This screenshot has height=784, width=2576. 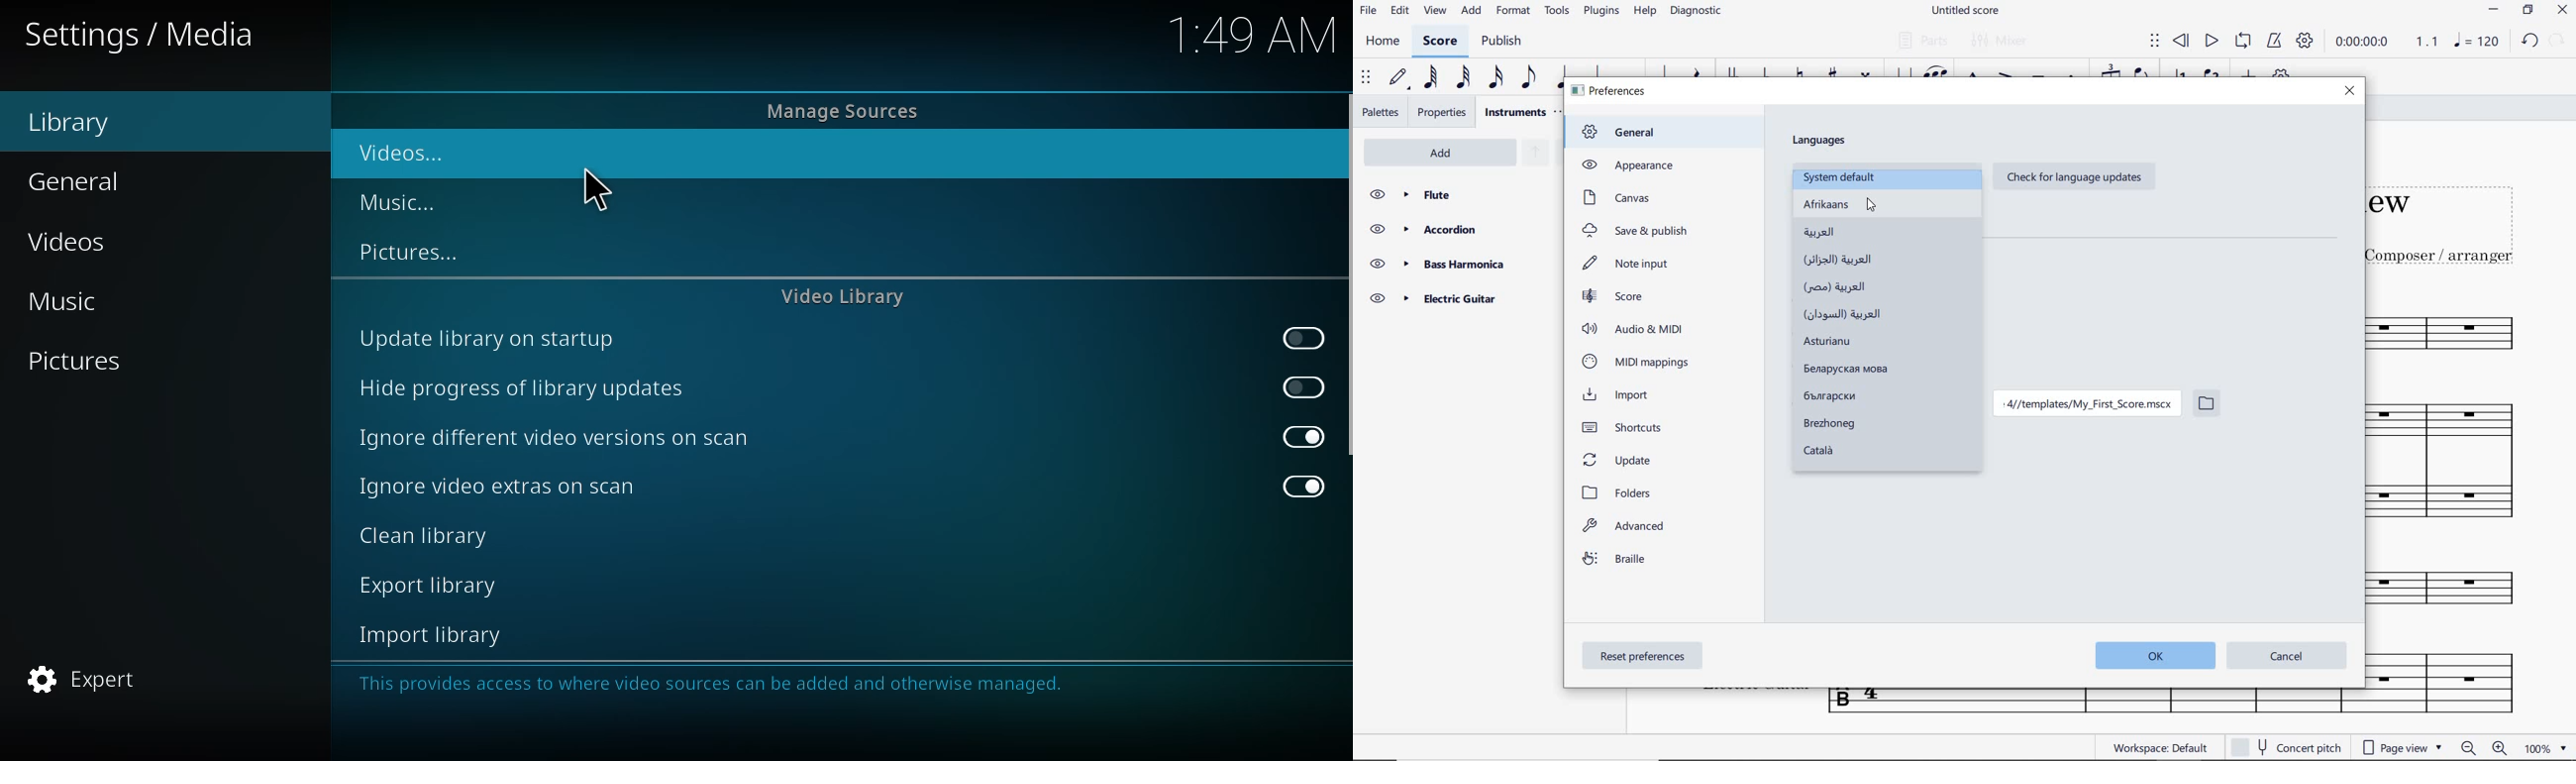 I want to click on save & publish, so click(x=1637, y=232).